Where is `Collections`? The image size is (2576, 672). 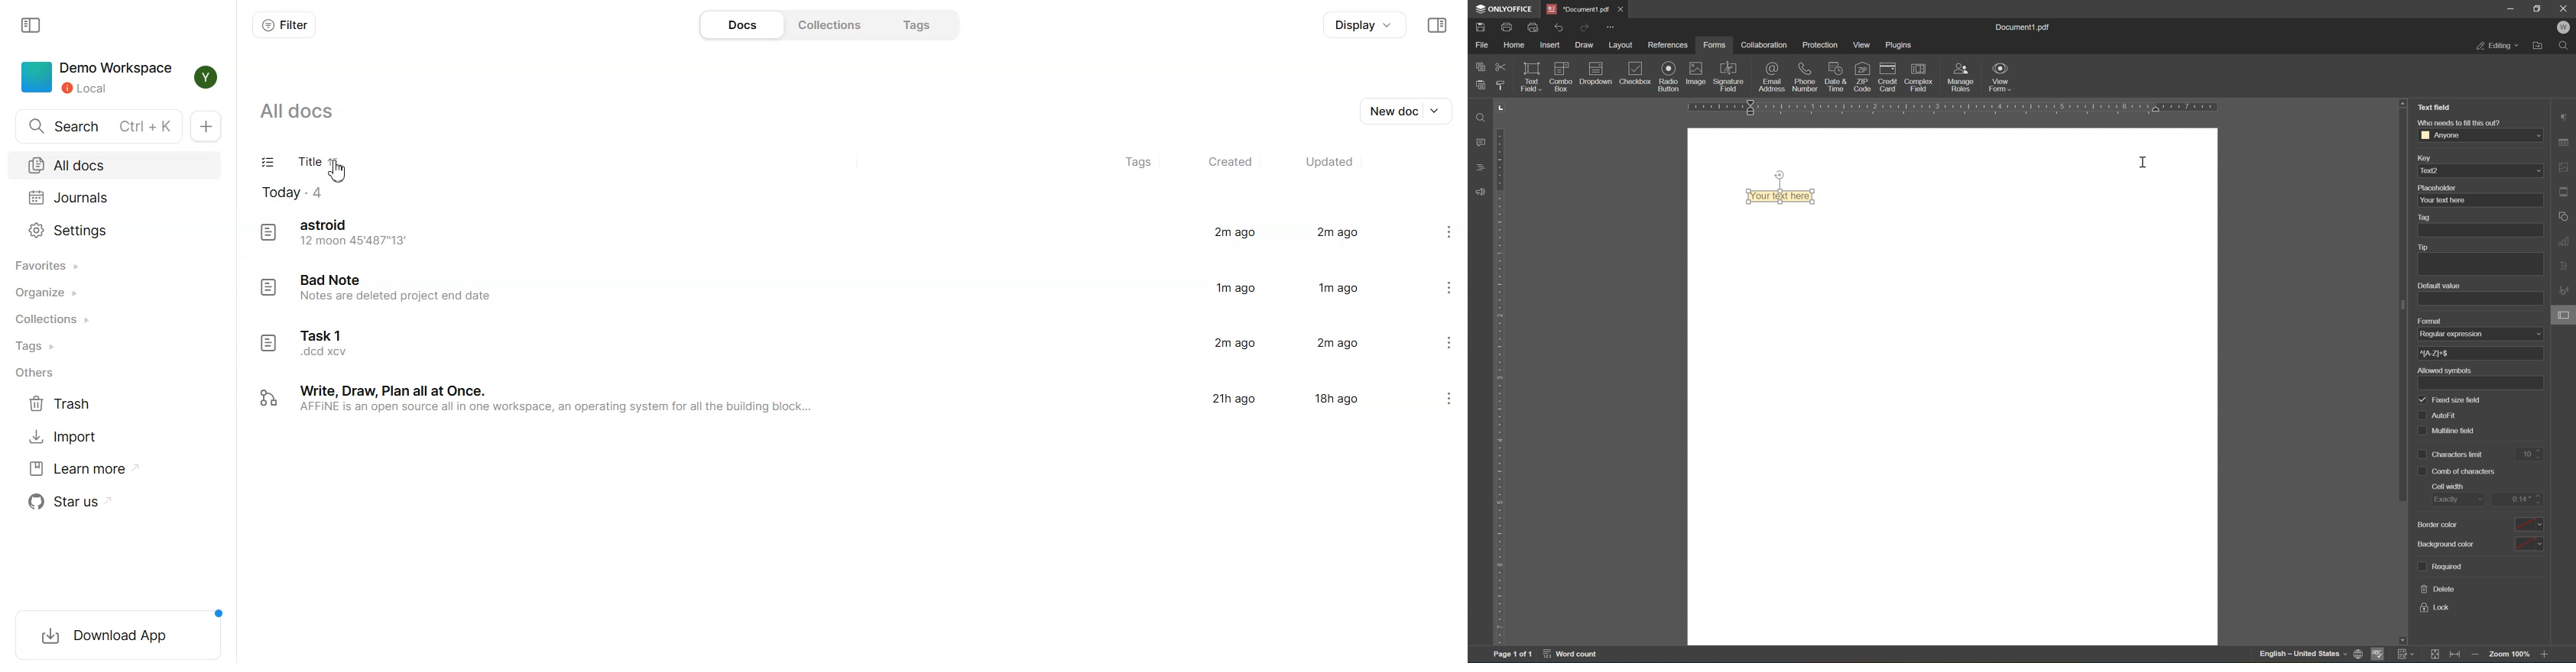
Collections is located at coordinates (65, 319).